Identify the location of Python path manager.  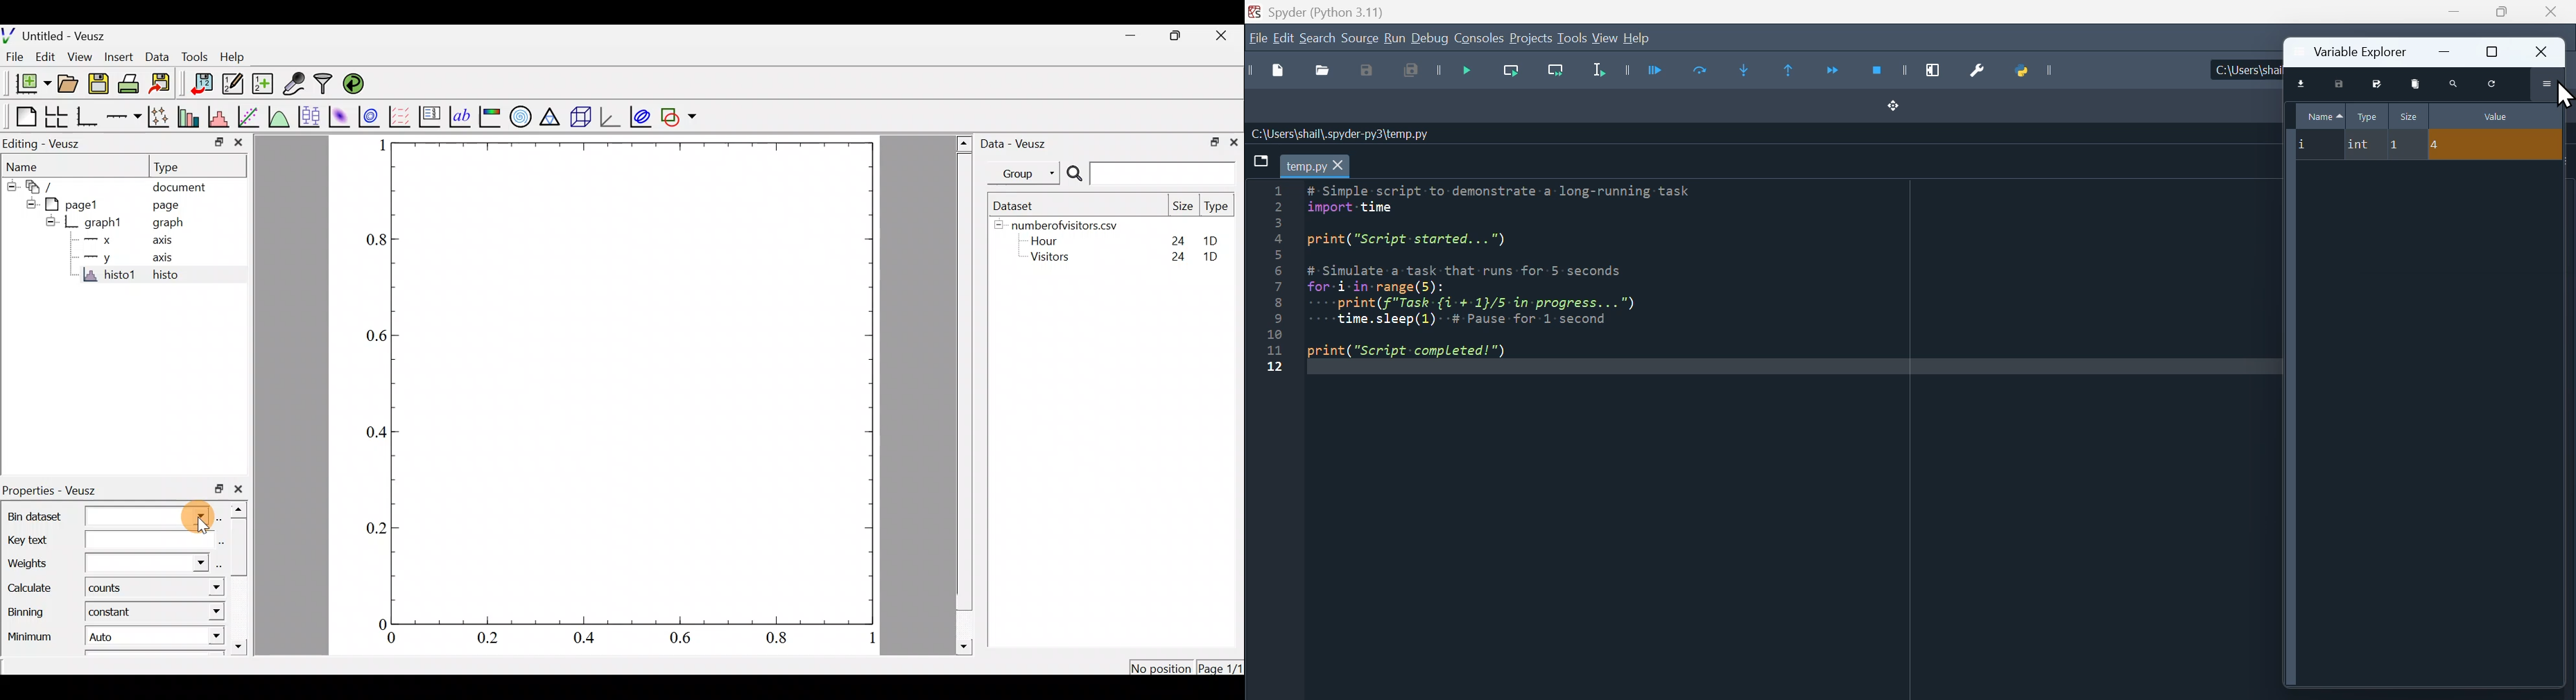
(2035, 69).